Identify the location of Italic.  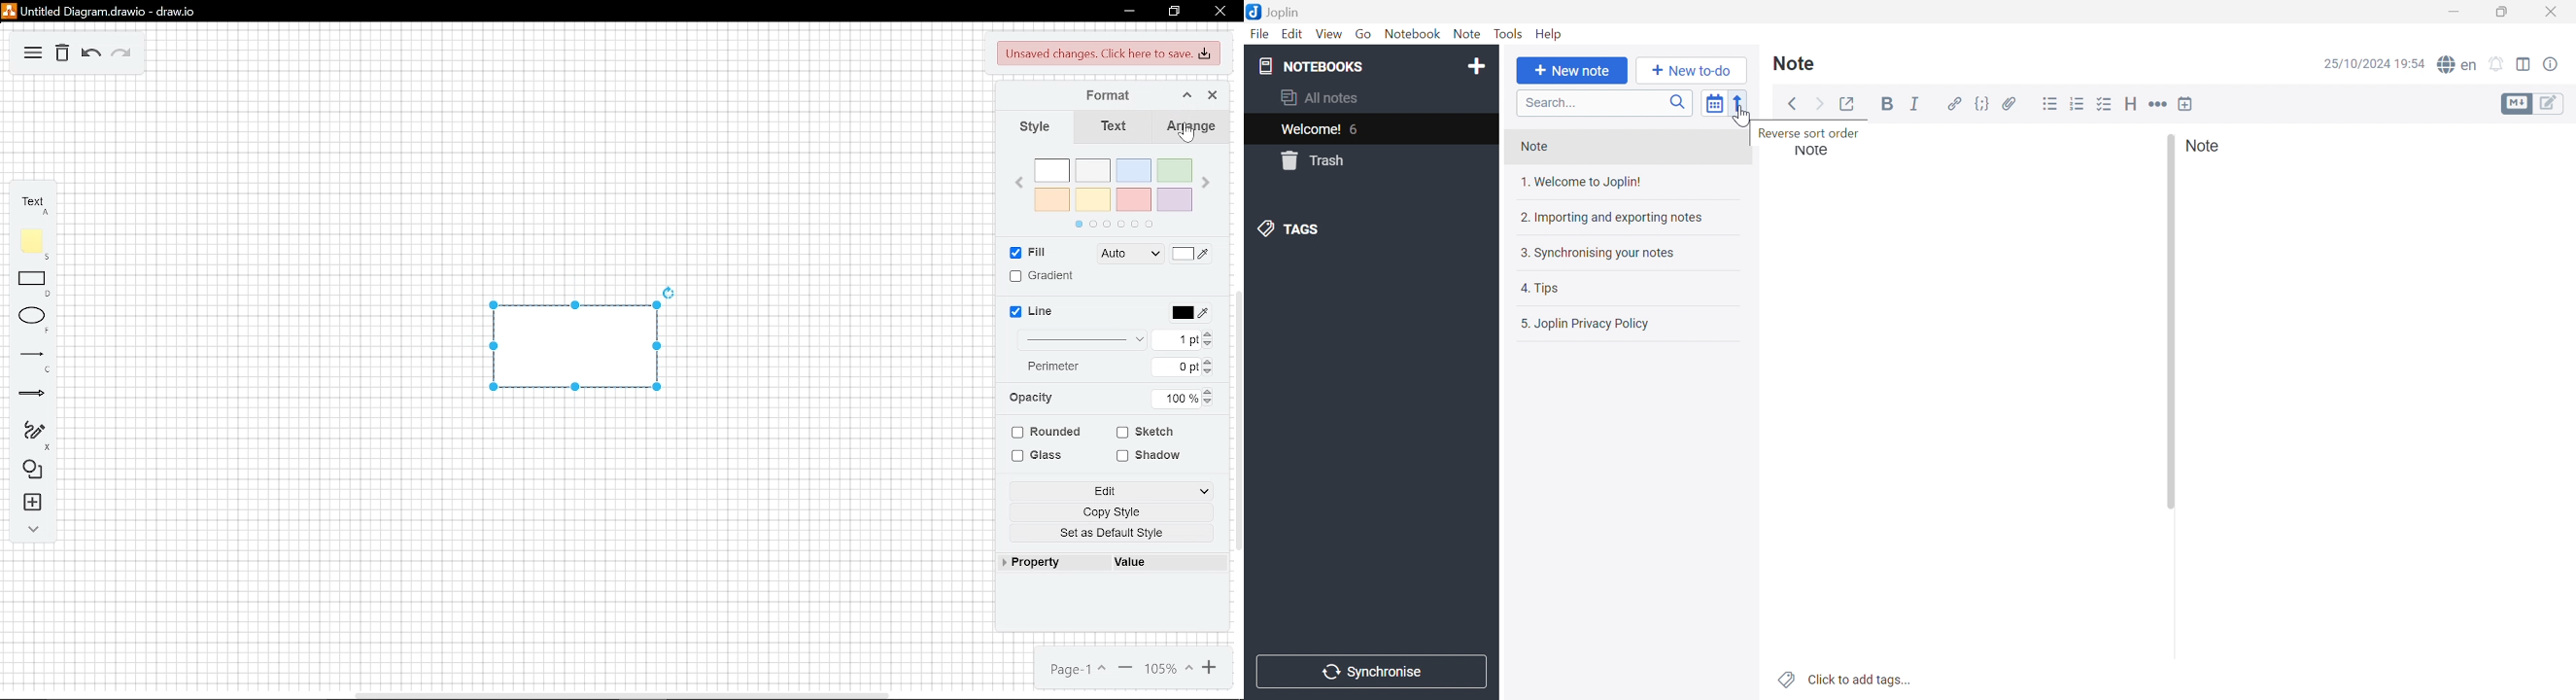
(1916, 106).